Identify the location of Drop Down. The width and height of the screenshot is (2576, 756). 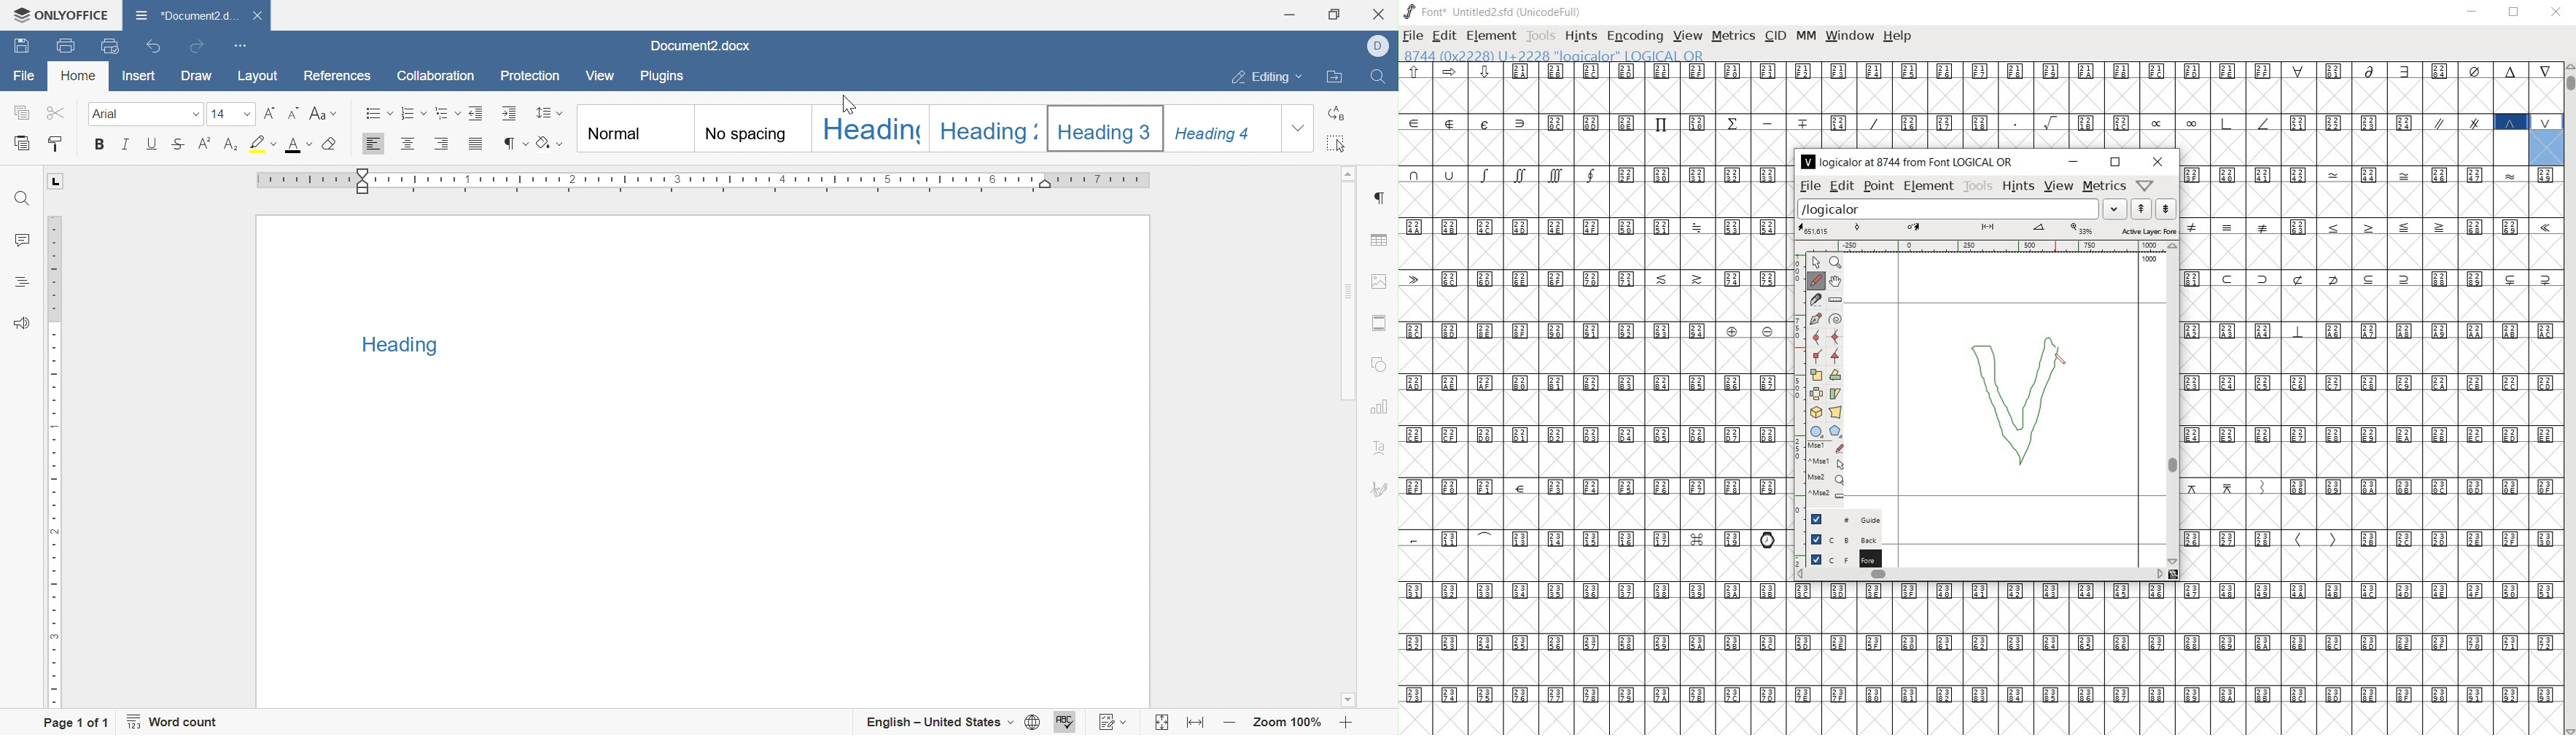
(1299, 129).